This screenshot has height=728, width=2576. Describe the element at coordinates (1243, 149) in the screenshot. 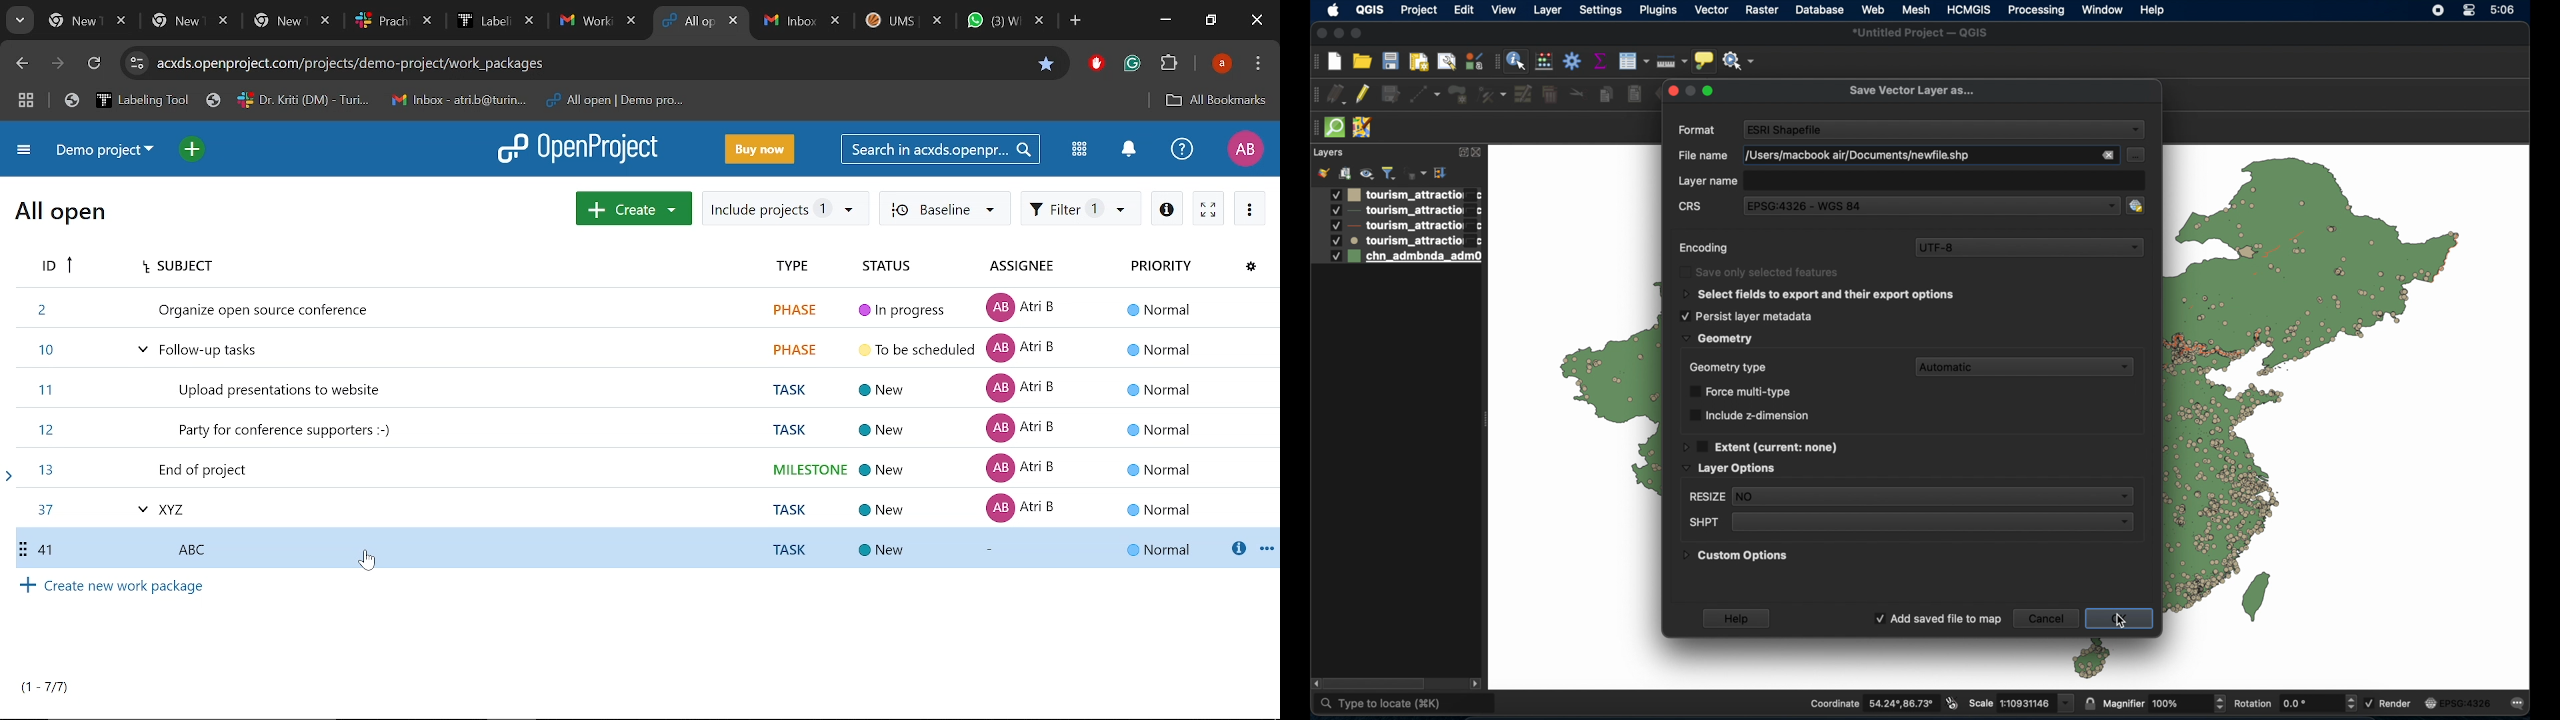

I see `Profile` at that location.